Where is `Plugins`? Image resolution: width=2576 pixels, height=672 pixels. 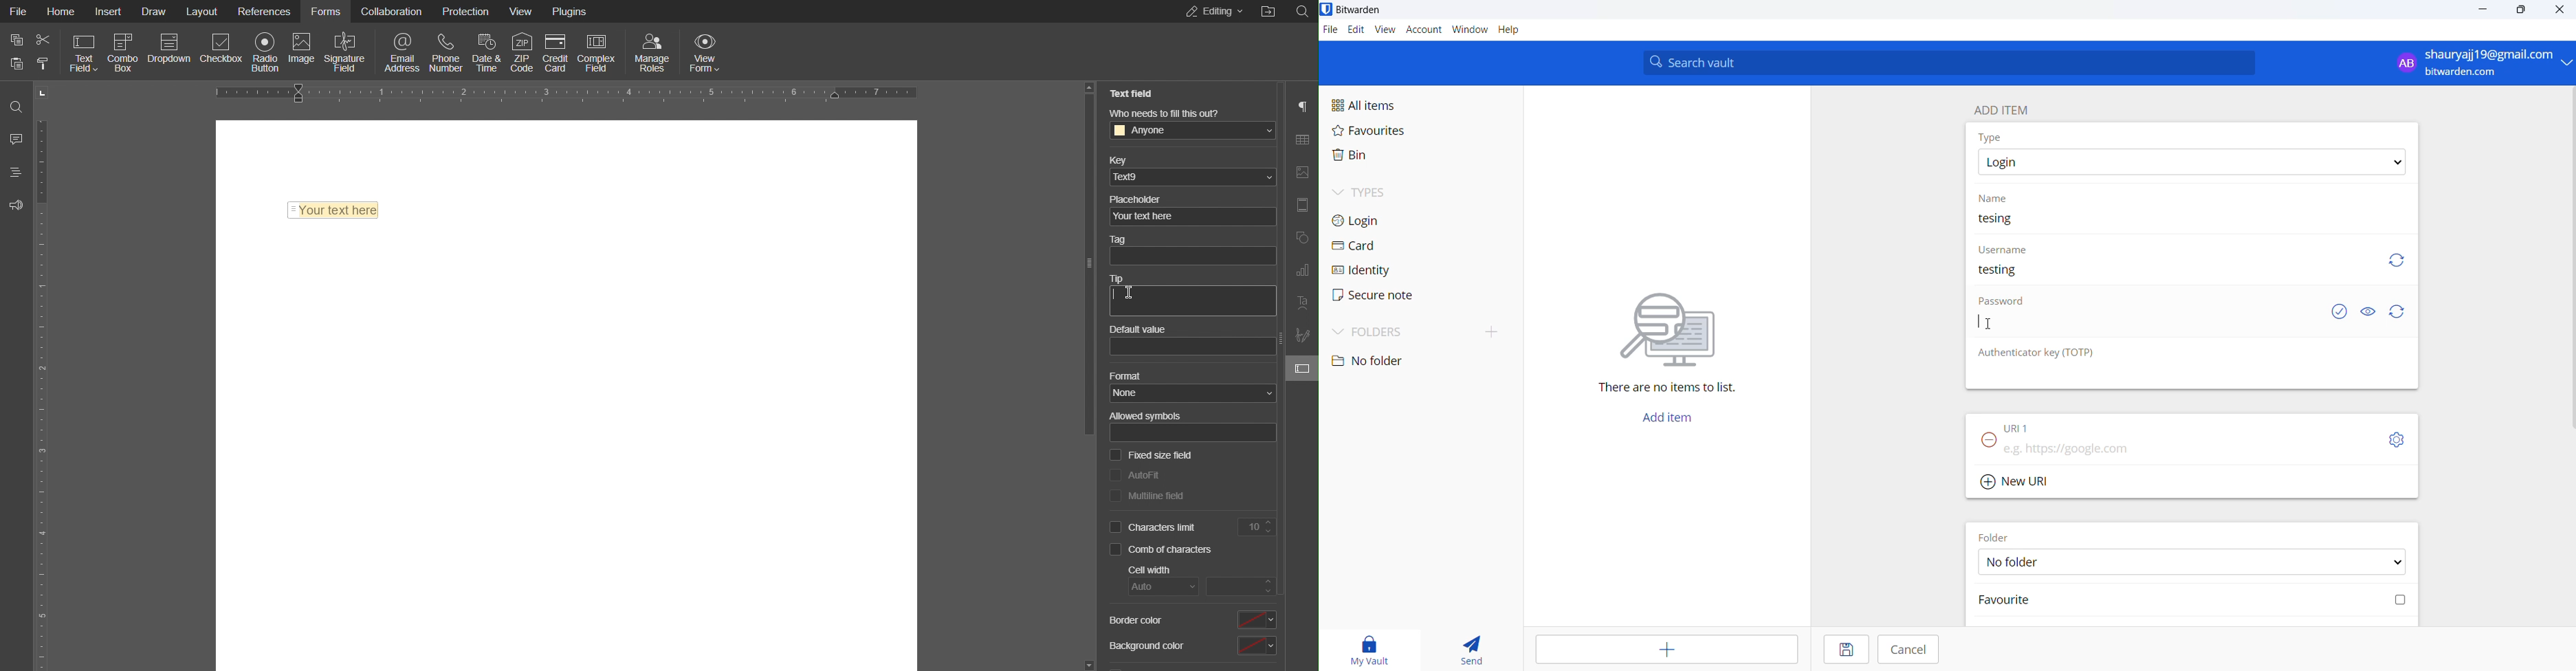
Plugins is located at coordinates (572, 10).